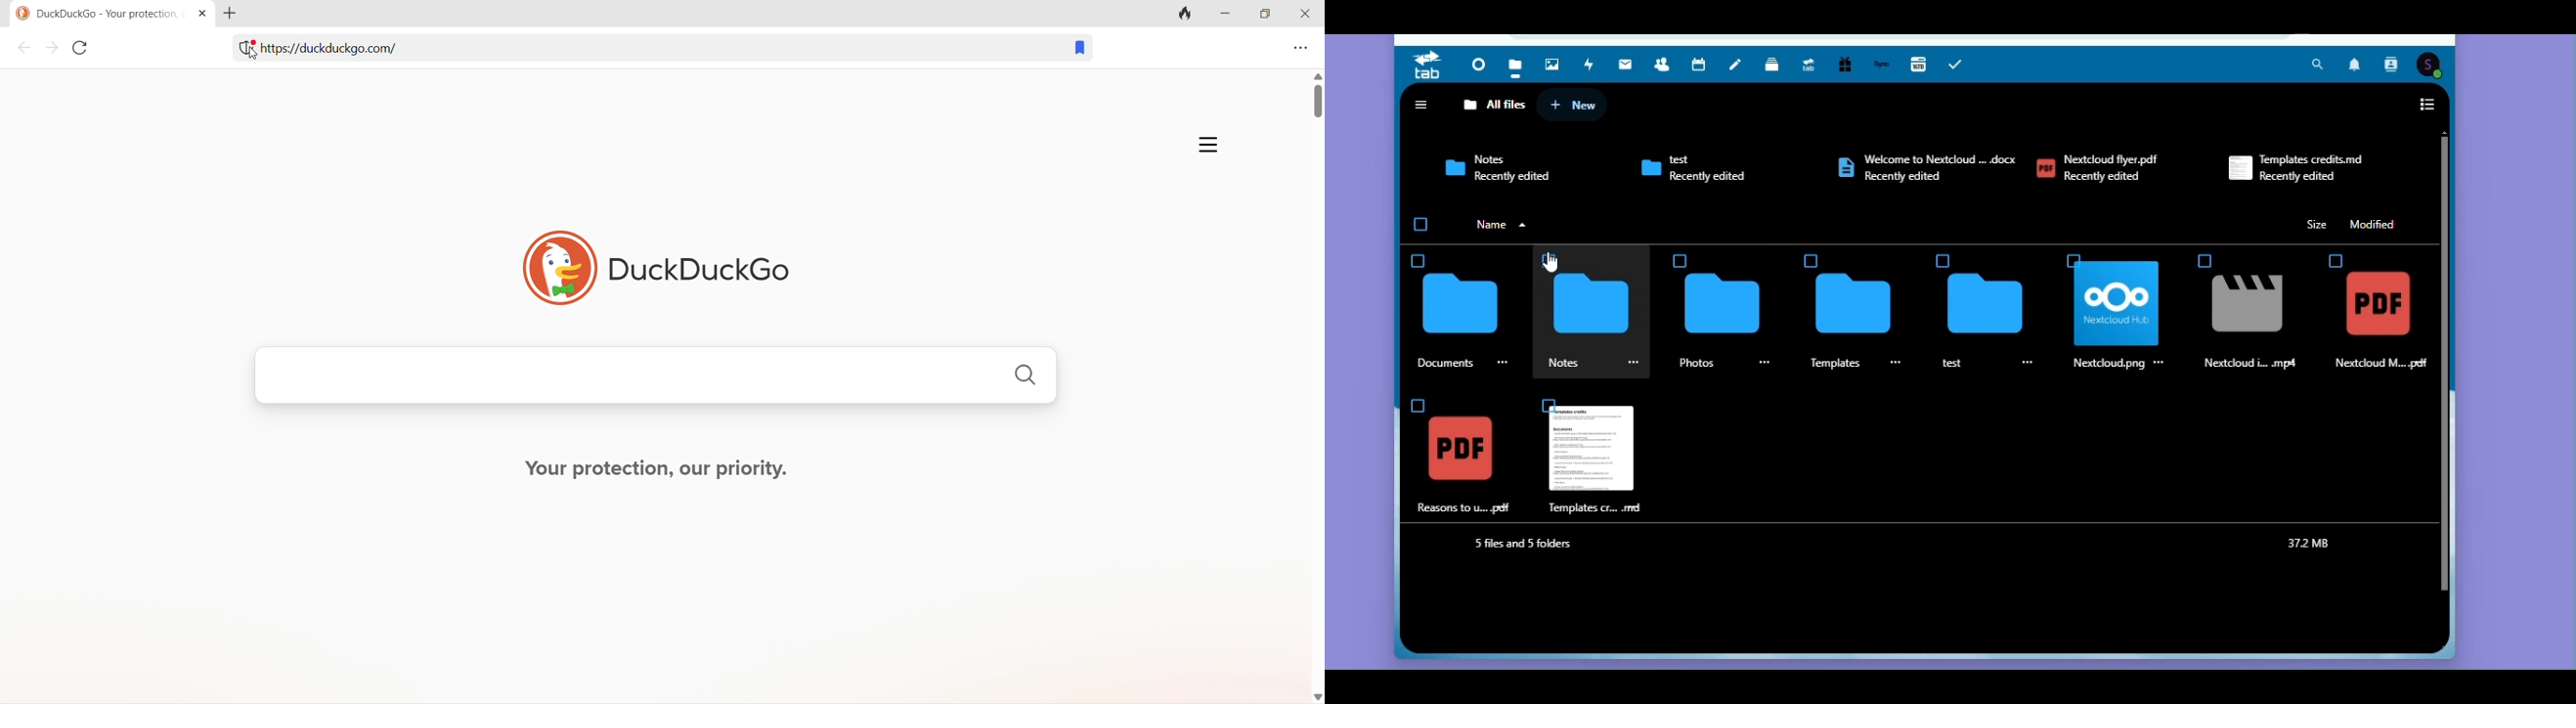  Describe the element at coordinates (1460, 303) in the screenshot. I see `Icon` at that location.